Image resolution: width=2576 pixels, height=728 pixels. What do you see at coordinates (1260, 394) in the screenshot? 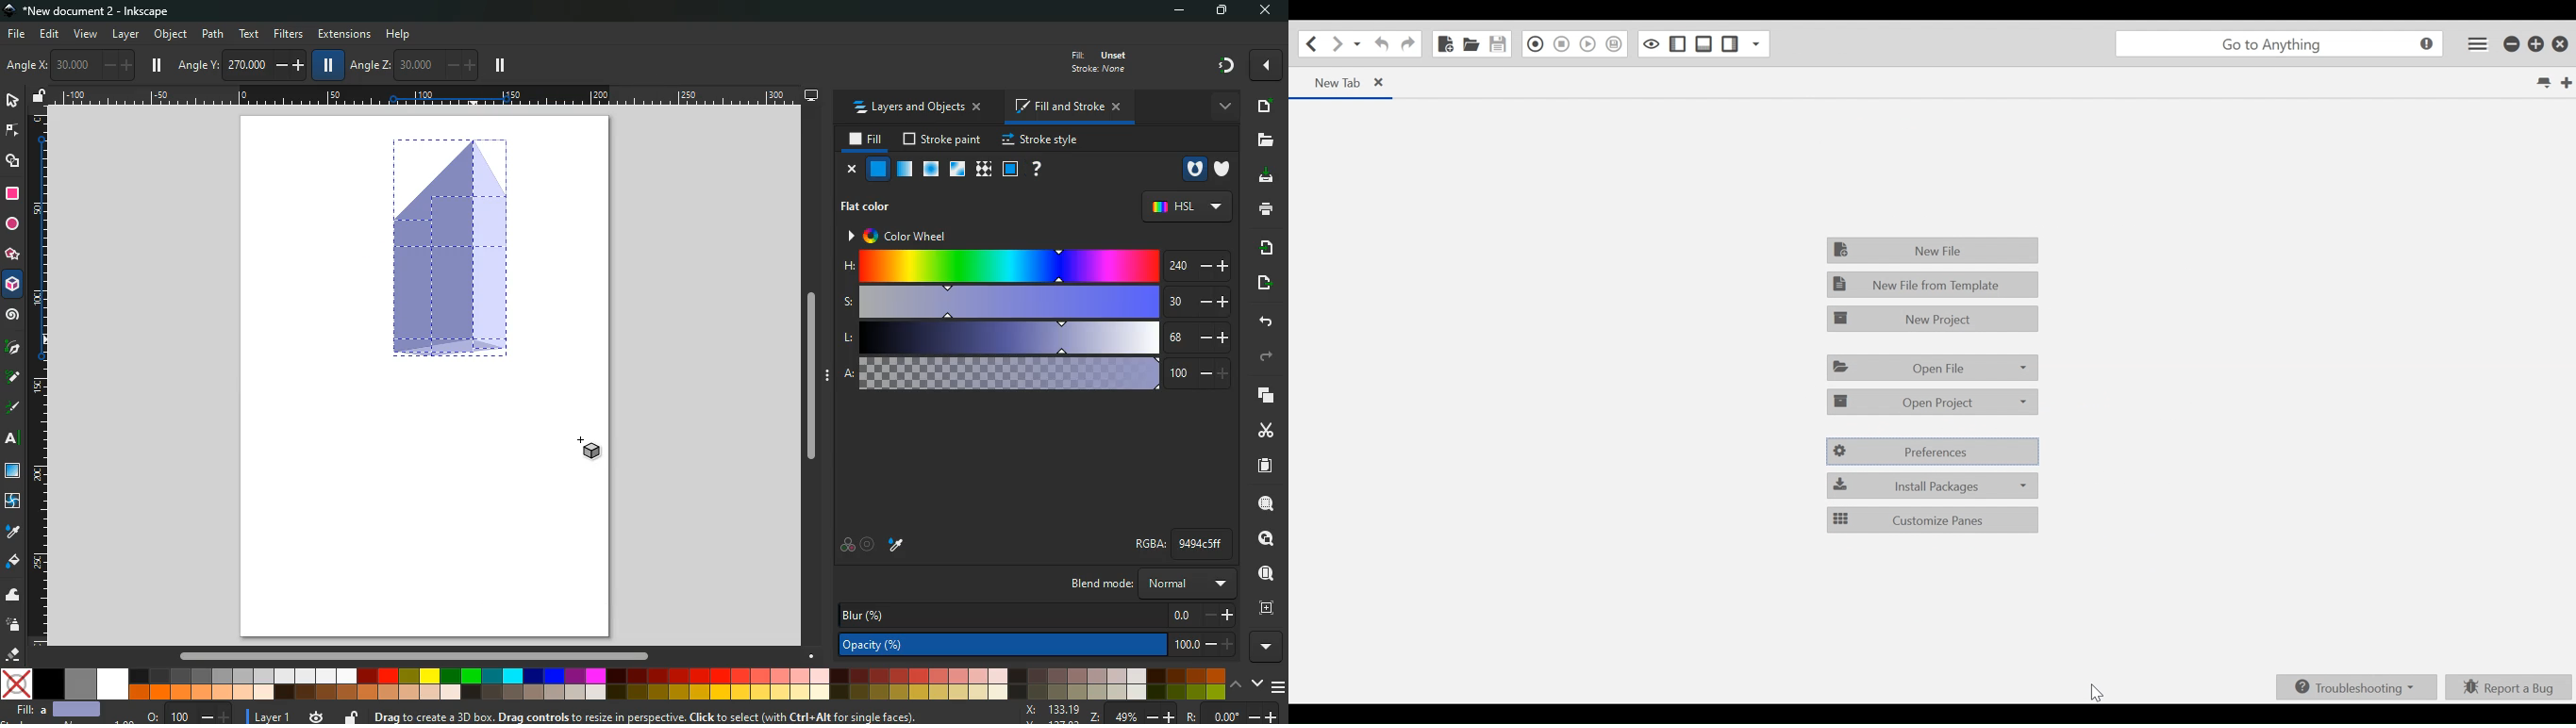
I see `layers` at bounding box center [1260, 394].